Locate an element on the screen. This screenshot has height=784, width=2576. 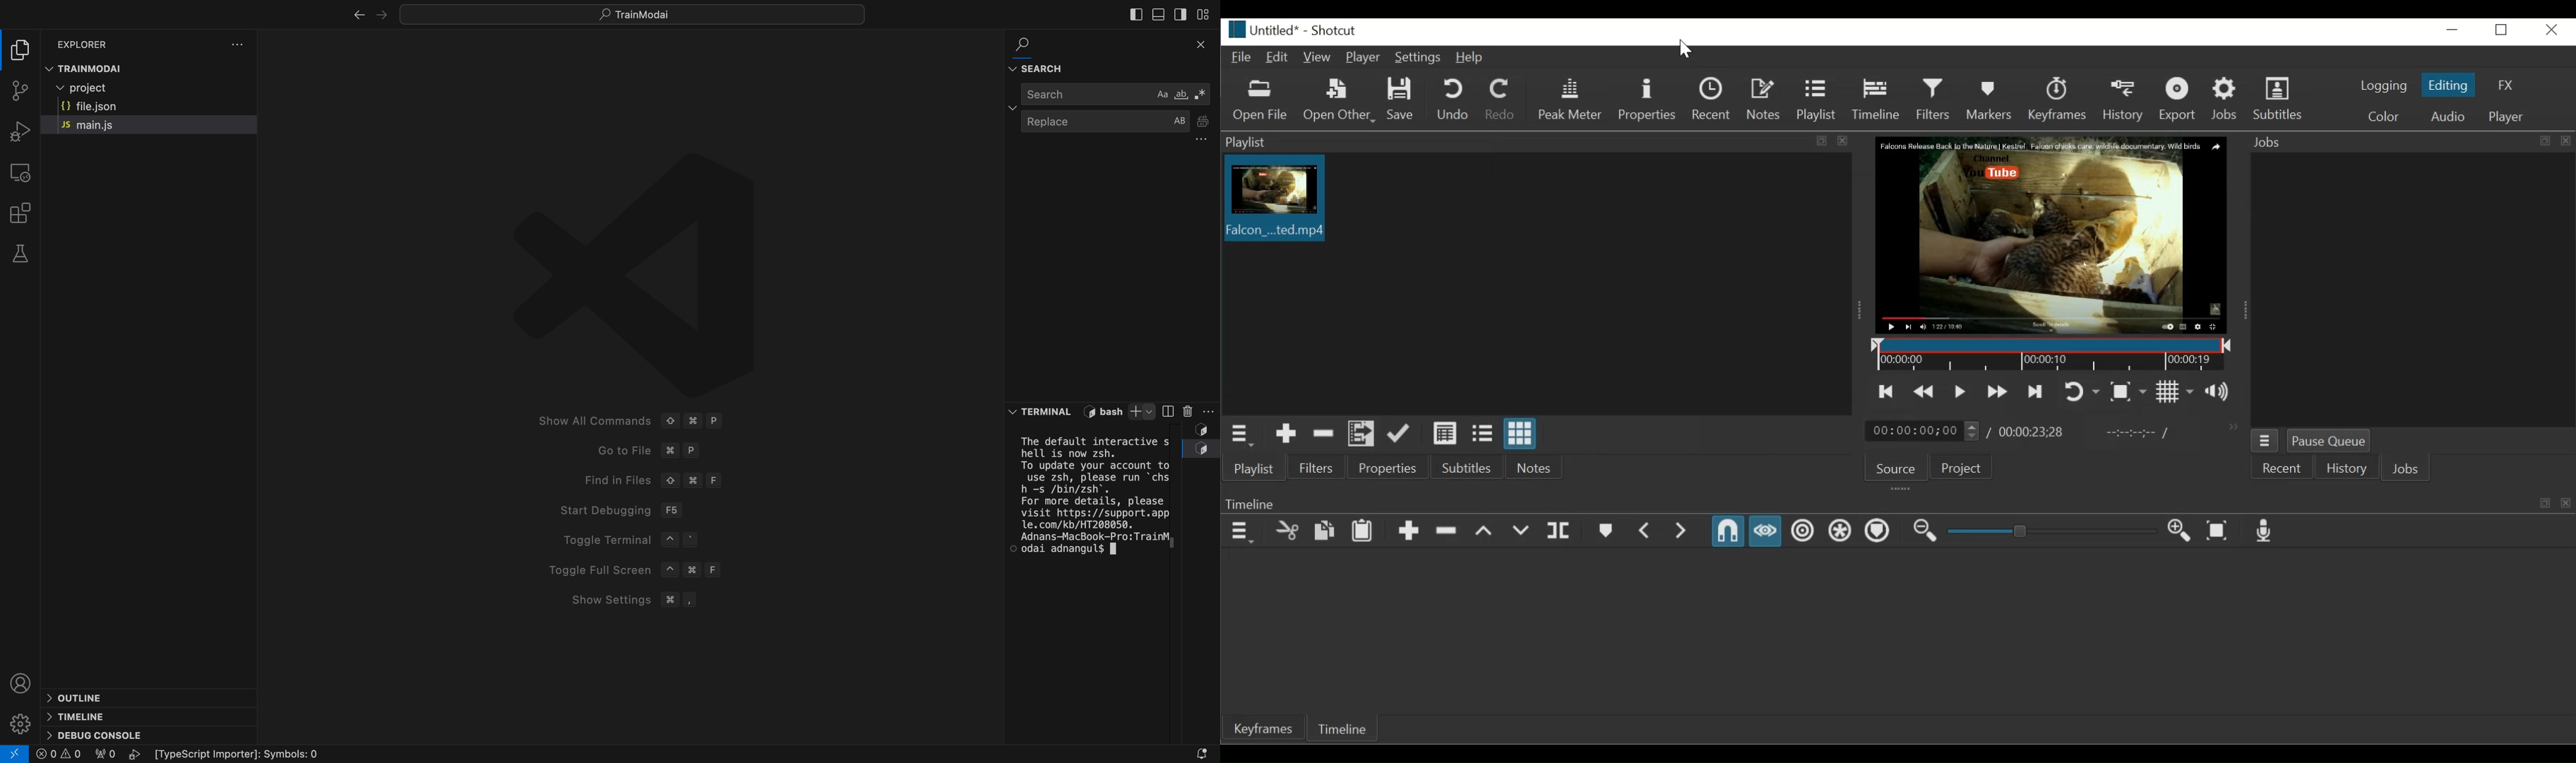
Snap (Enabled) is located at coordinates (1727, 531).